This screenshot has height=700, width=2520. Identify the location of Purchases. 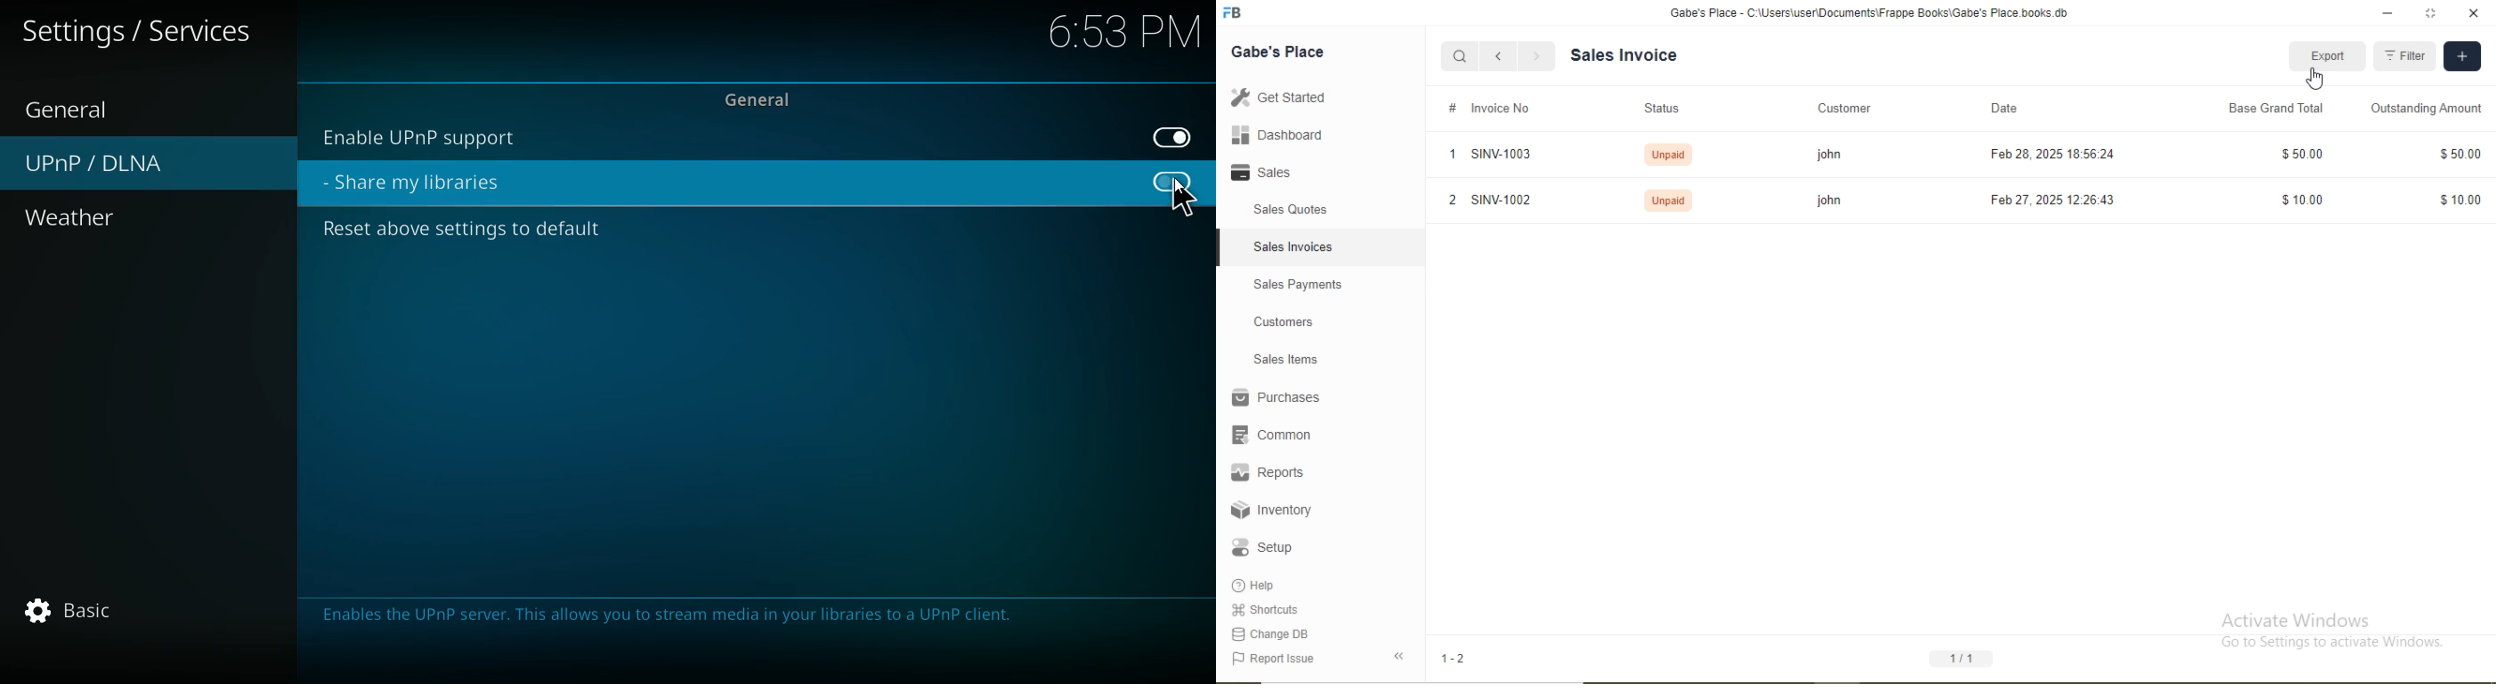
(1277, 396).